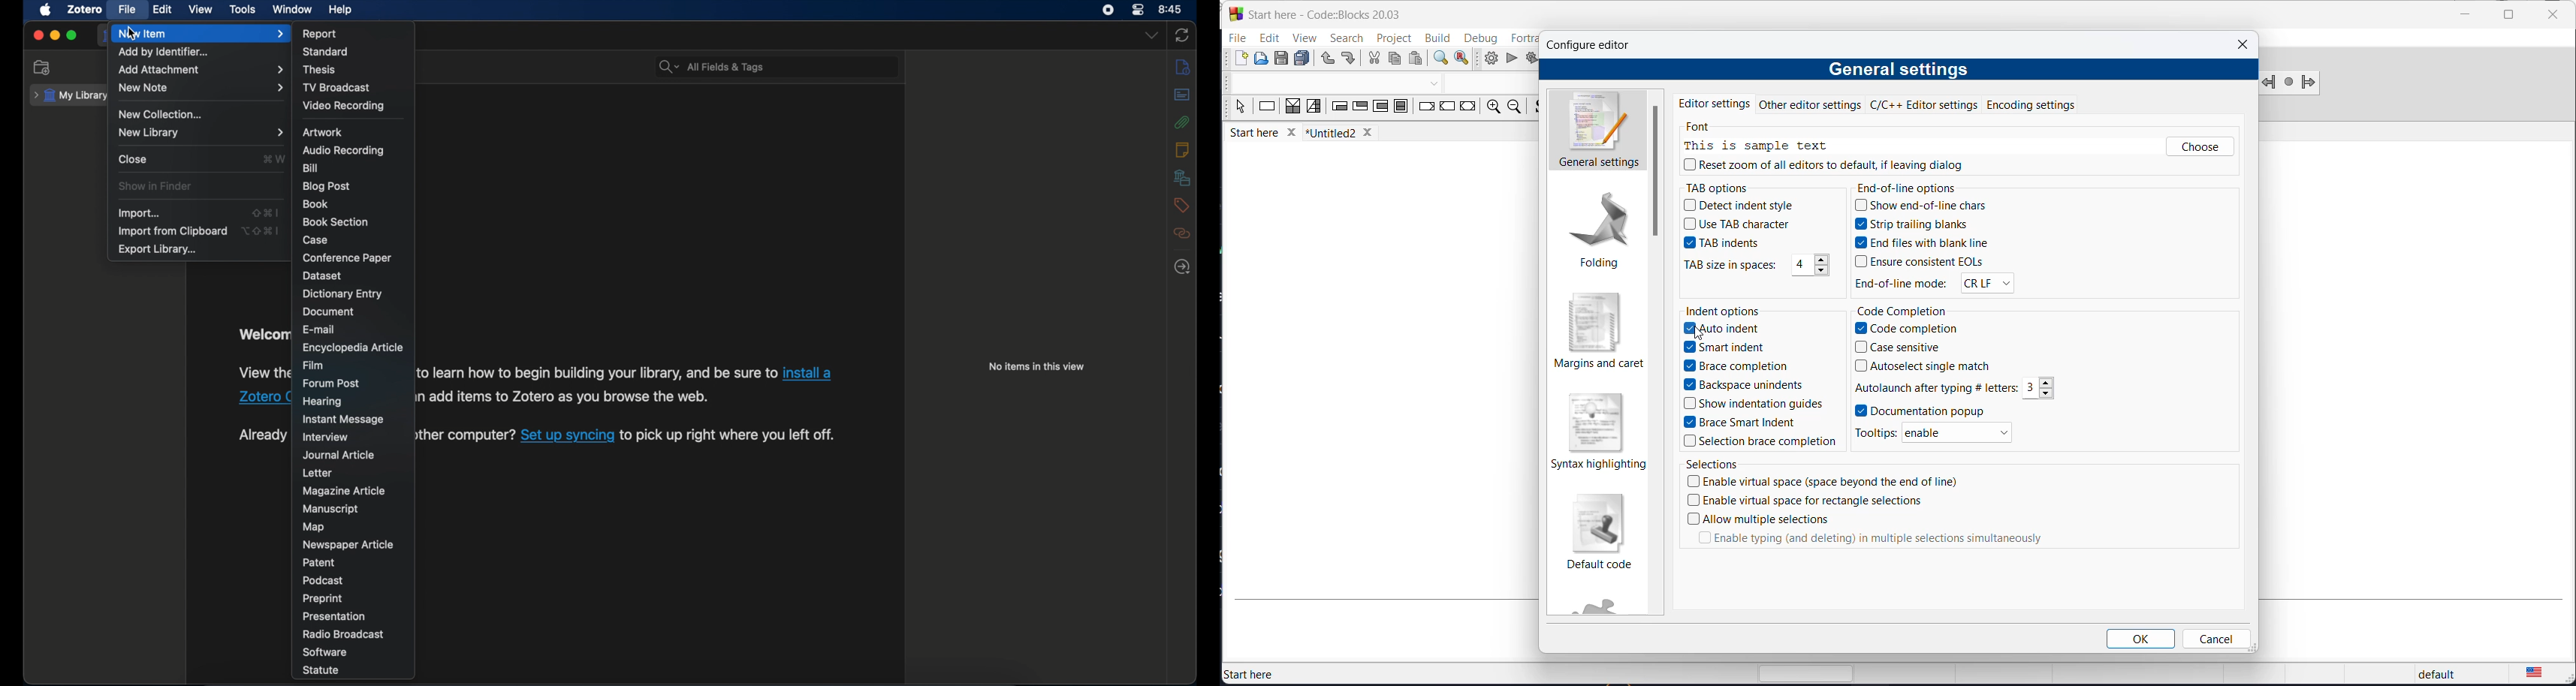  Describe the element at coordinates (808, 373) in the screenshot. I see `Zotero connector link` at that location.